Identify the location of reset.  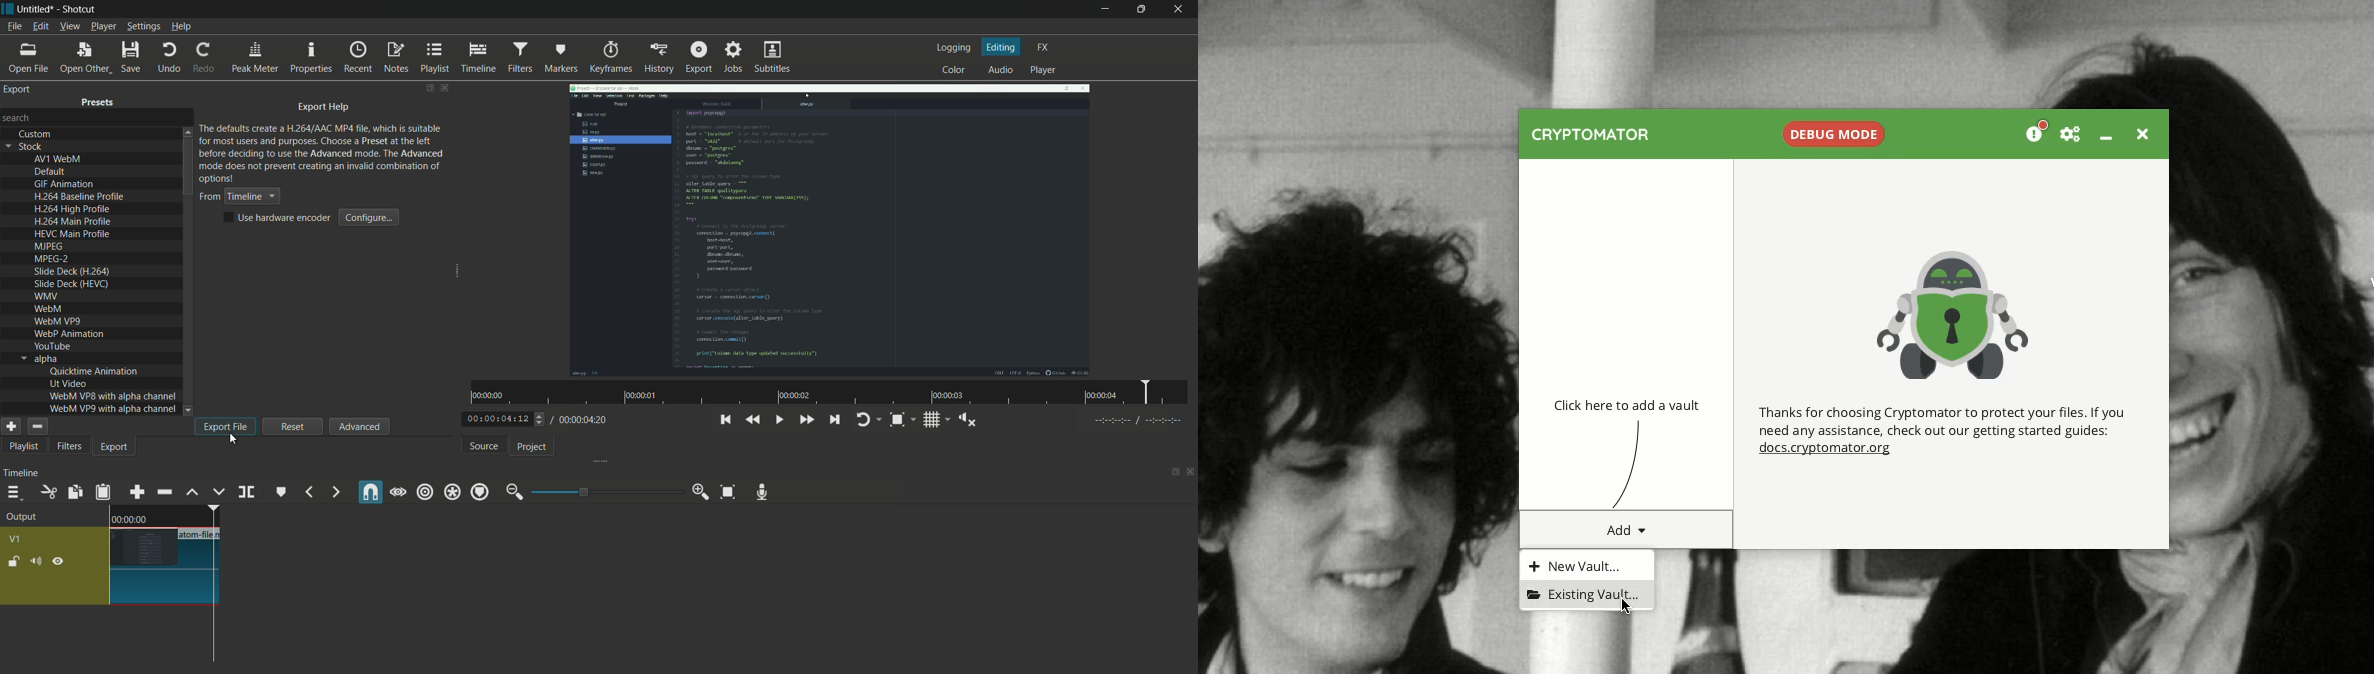
(293, 426).